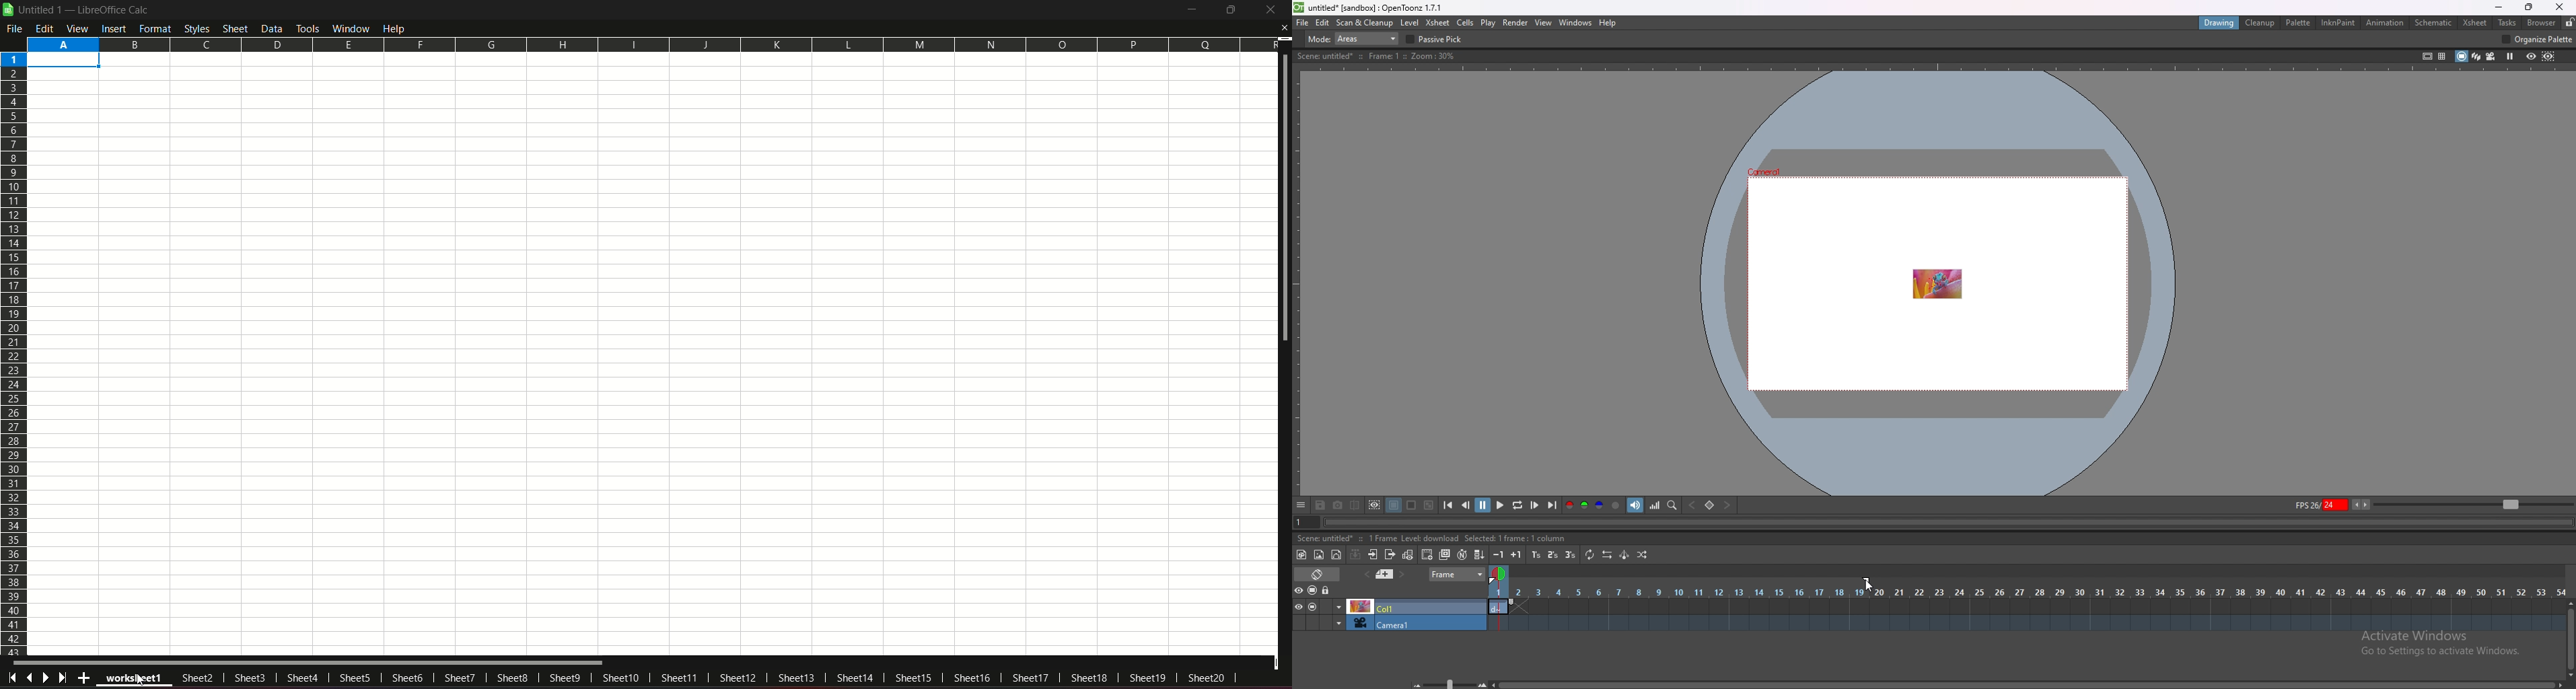  Describe the element at coordinates (1354, 38) in the screenshot. I see `mode` at that location.